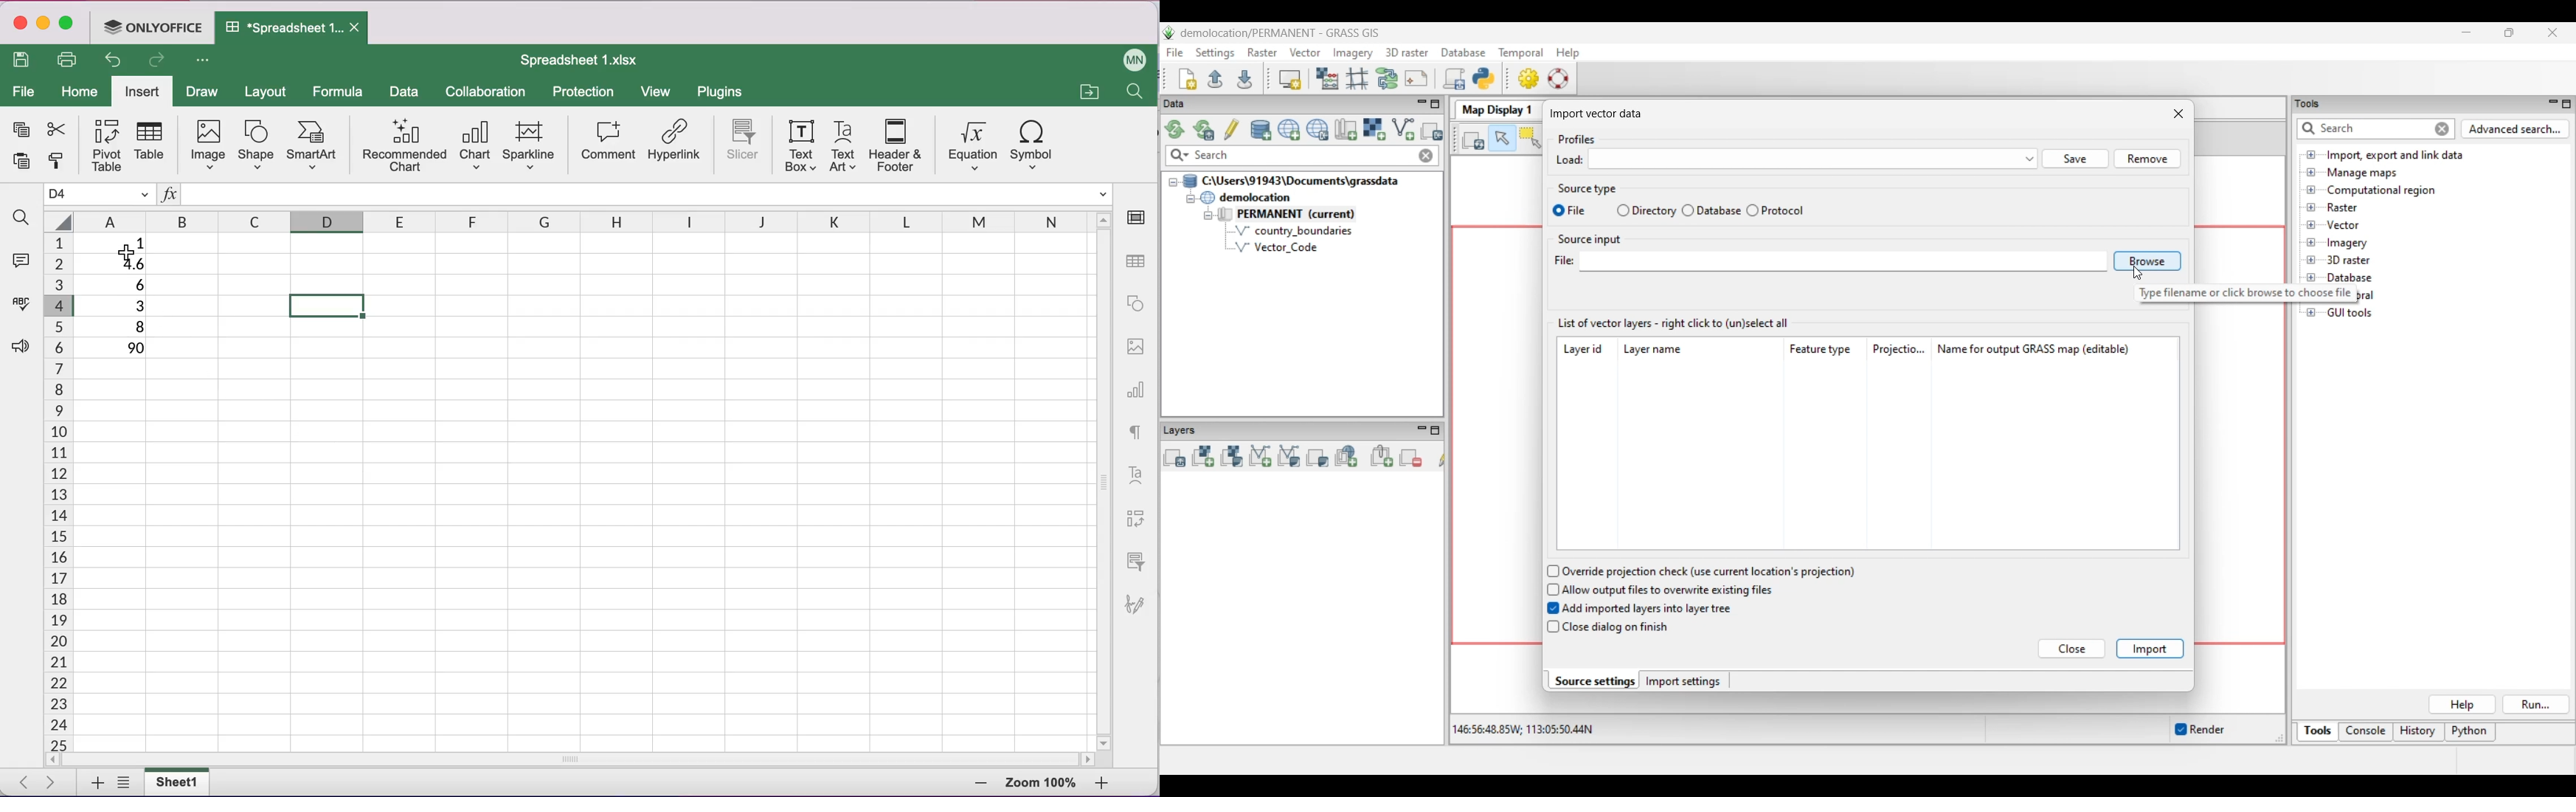 The width and height of the screenshot is (2576, 812). Describe the element at coordinates (44, 25) in the screenshot. I see `minimize` at that location.